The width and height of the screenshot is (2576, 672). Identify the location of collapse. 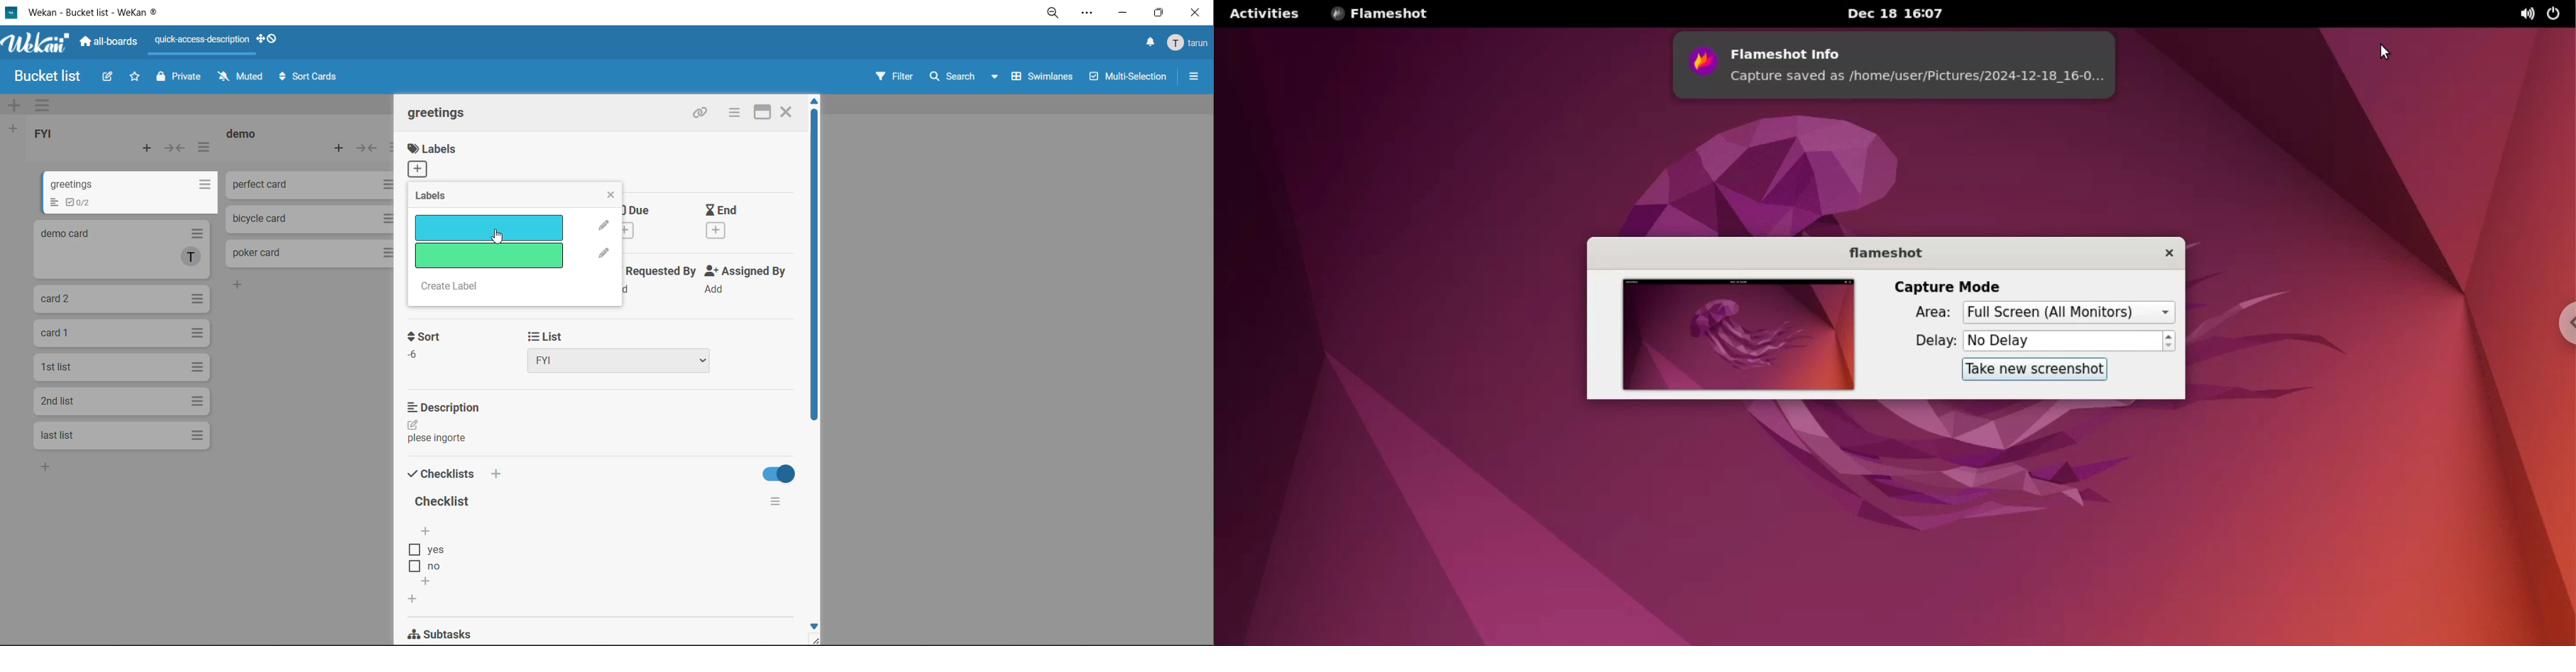
(176, 147).